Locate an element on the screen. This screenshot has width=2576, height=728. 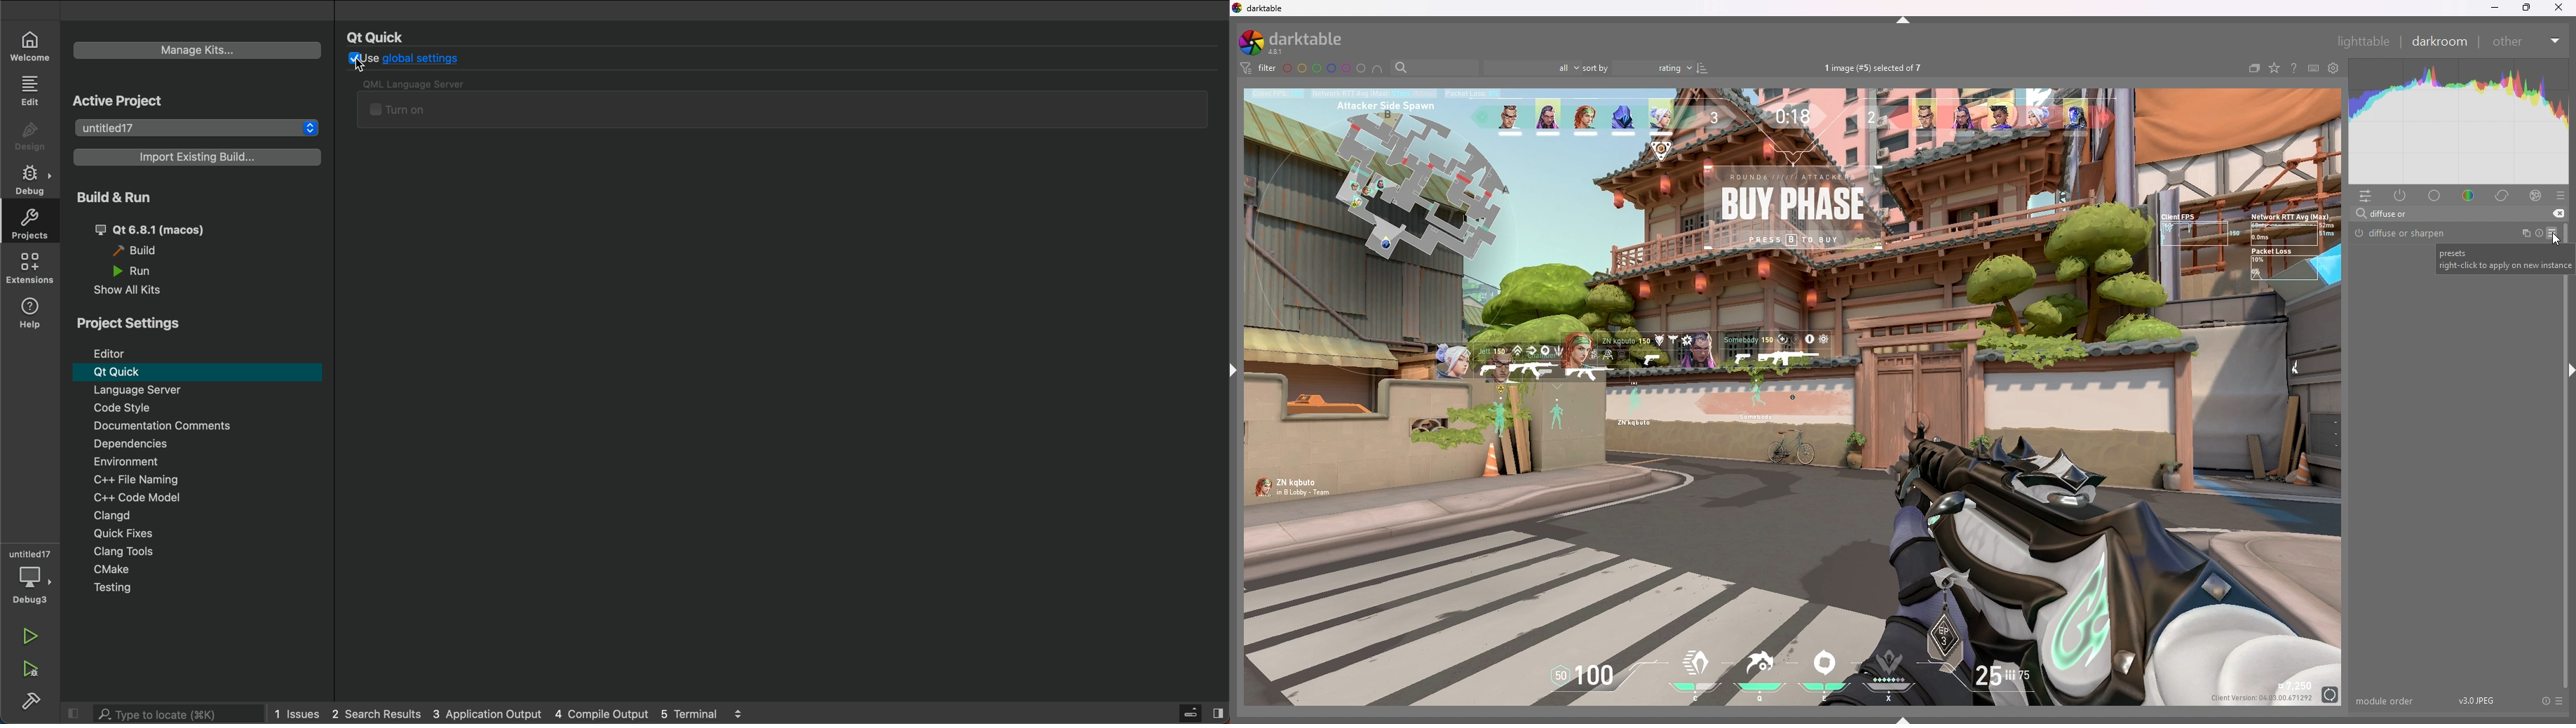
WELCOME is located at coordinates (32, 47).